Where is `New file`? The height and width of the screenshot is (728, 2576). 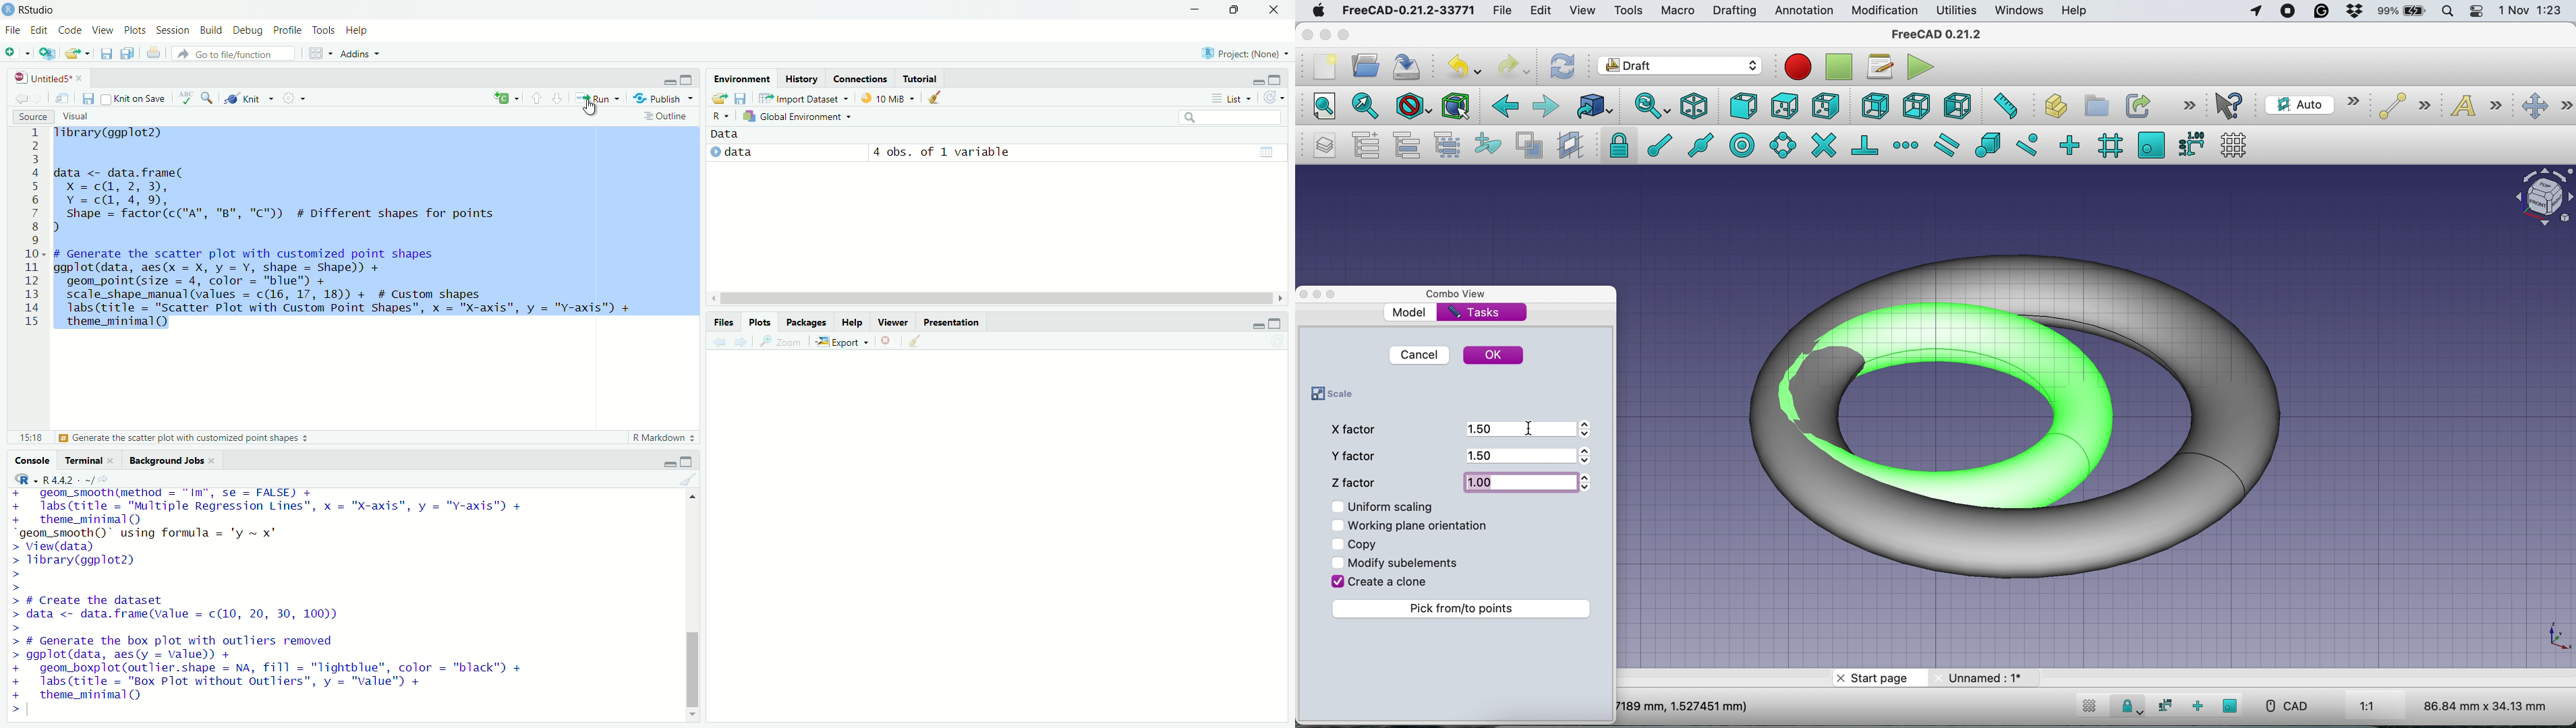
New file is located at coordinates (17, 53).